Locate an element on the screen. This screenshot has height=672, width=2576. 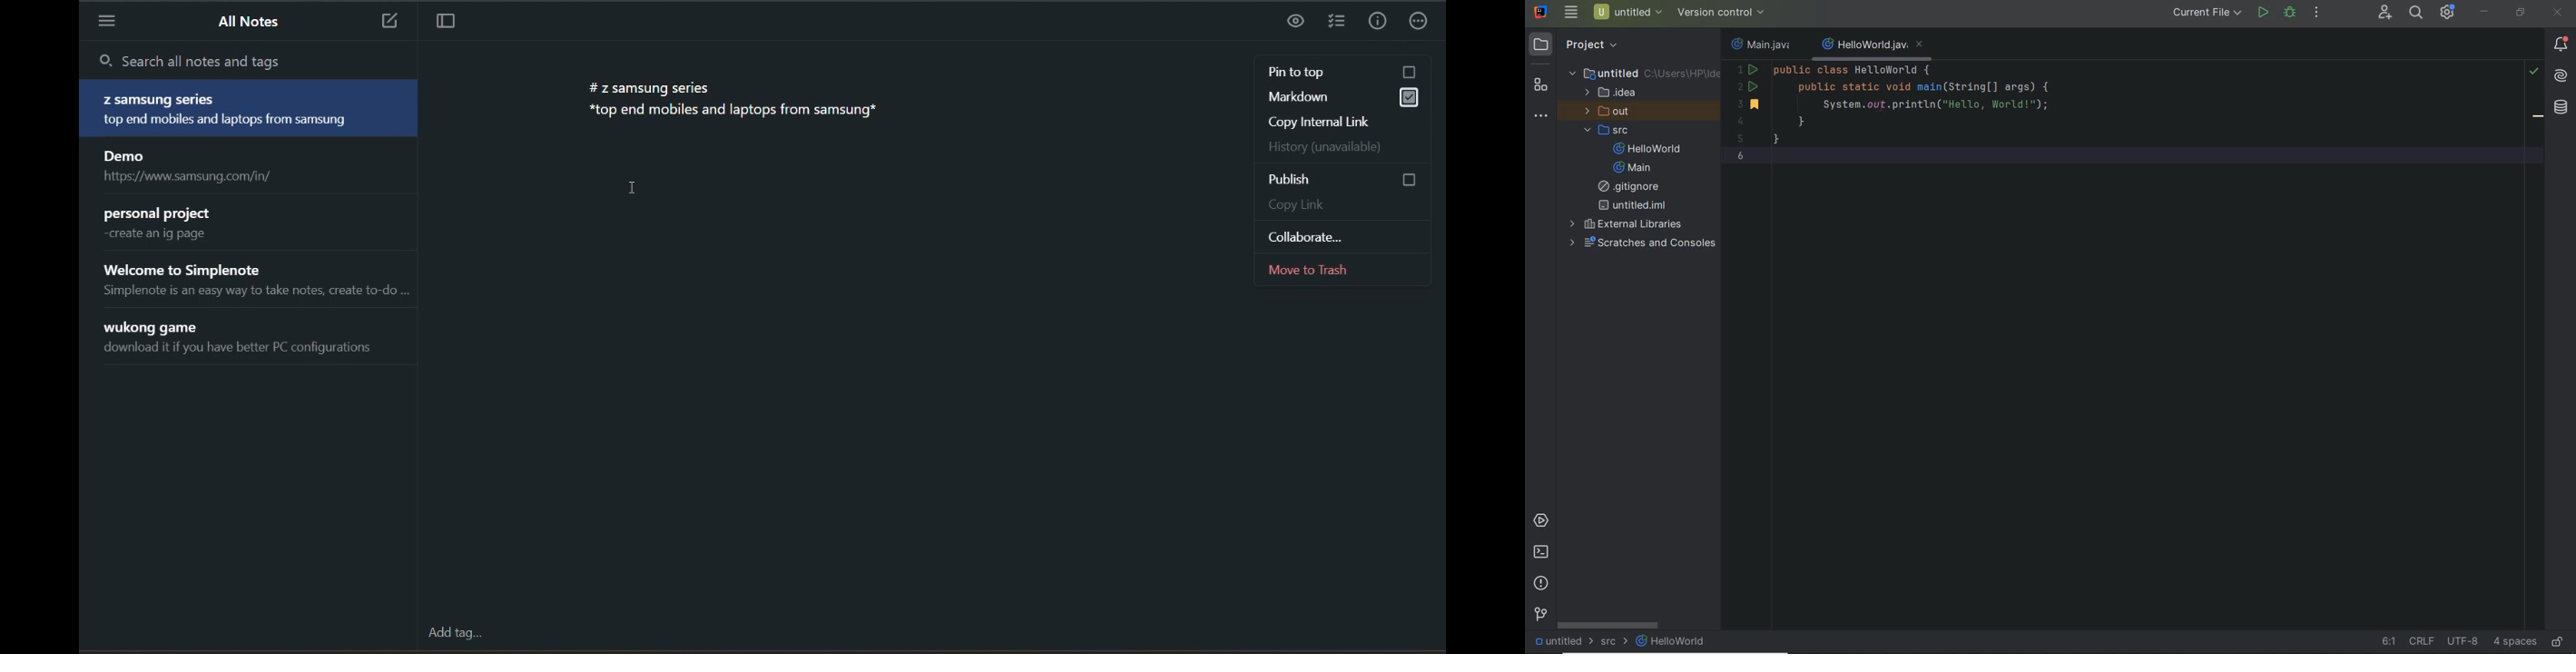
search all notes and tags is located at coordinates (256, 62).